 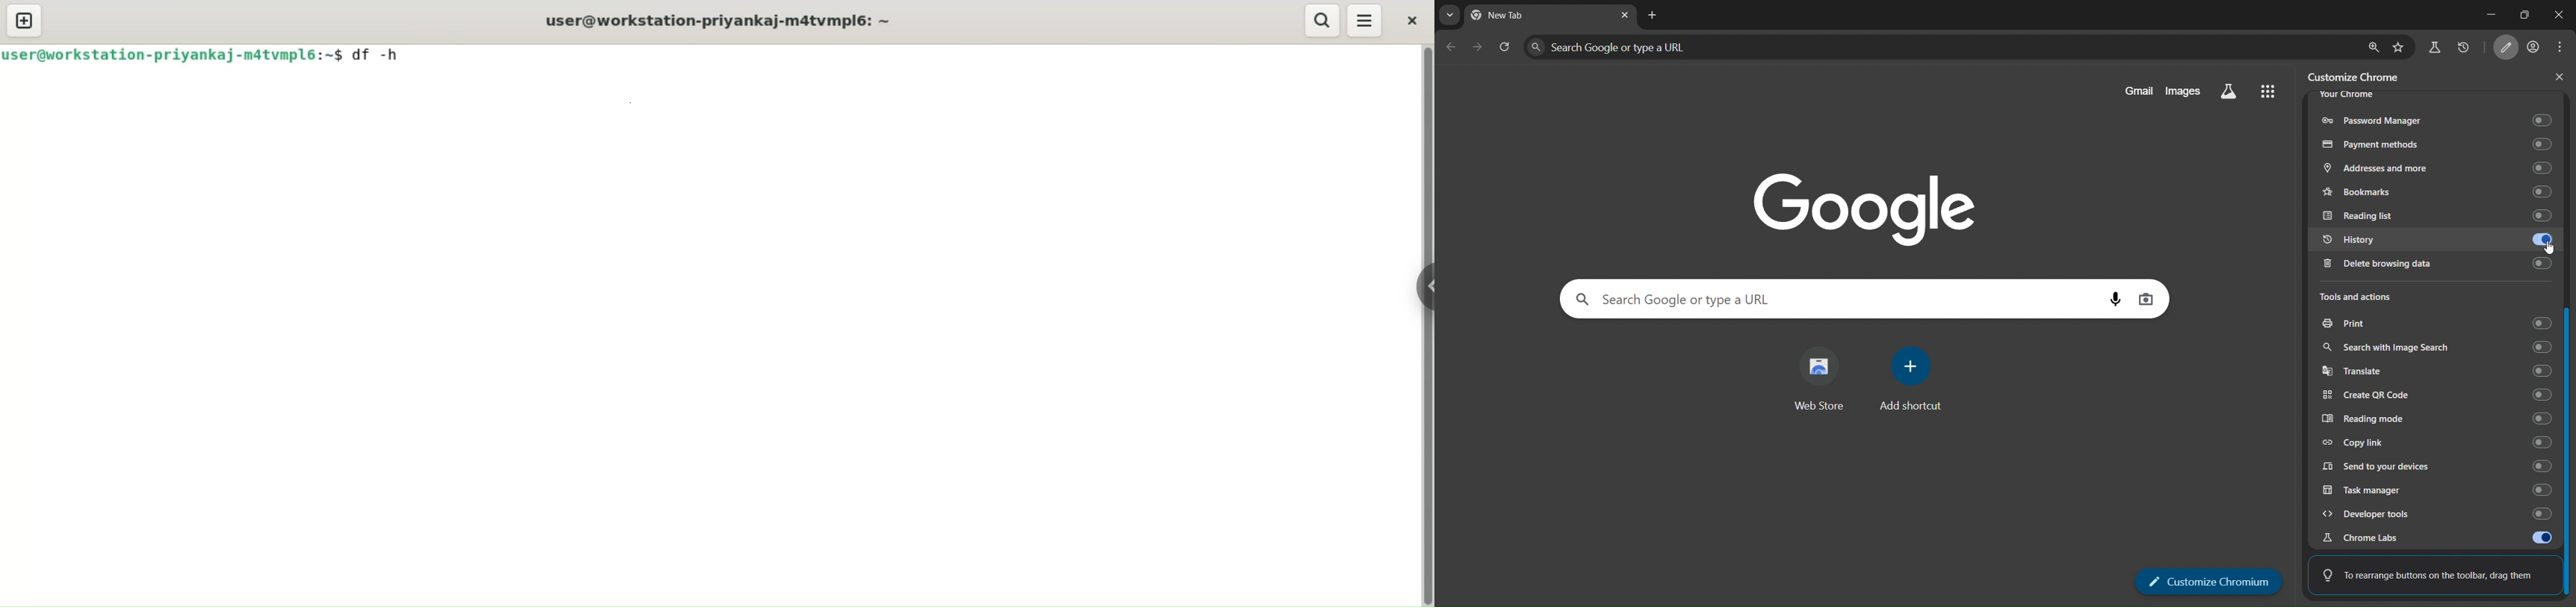 I want to click on go back one page, so click(x=1451, y=46).